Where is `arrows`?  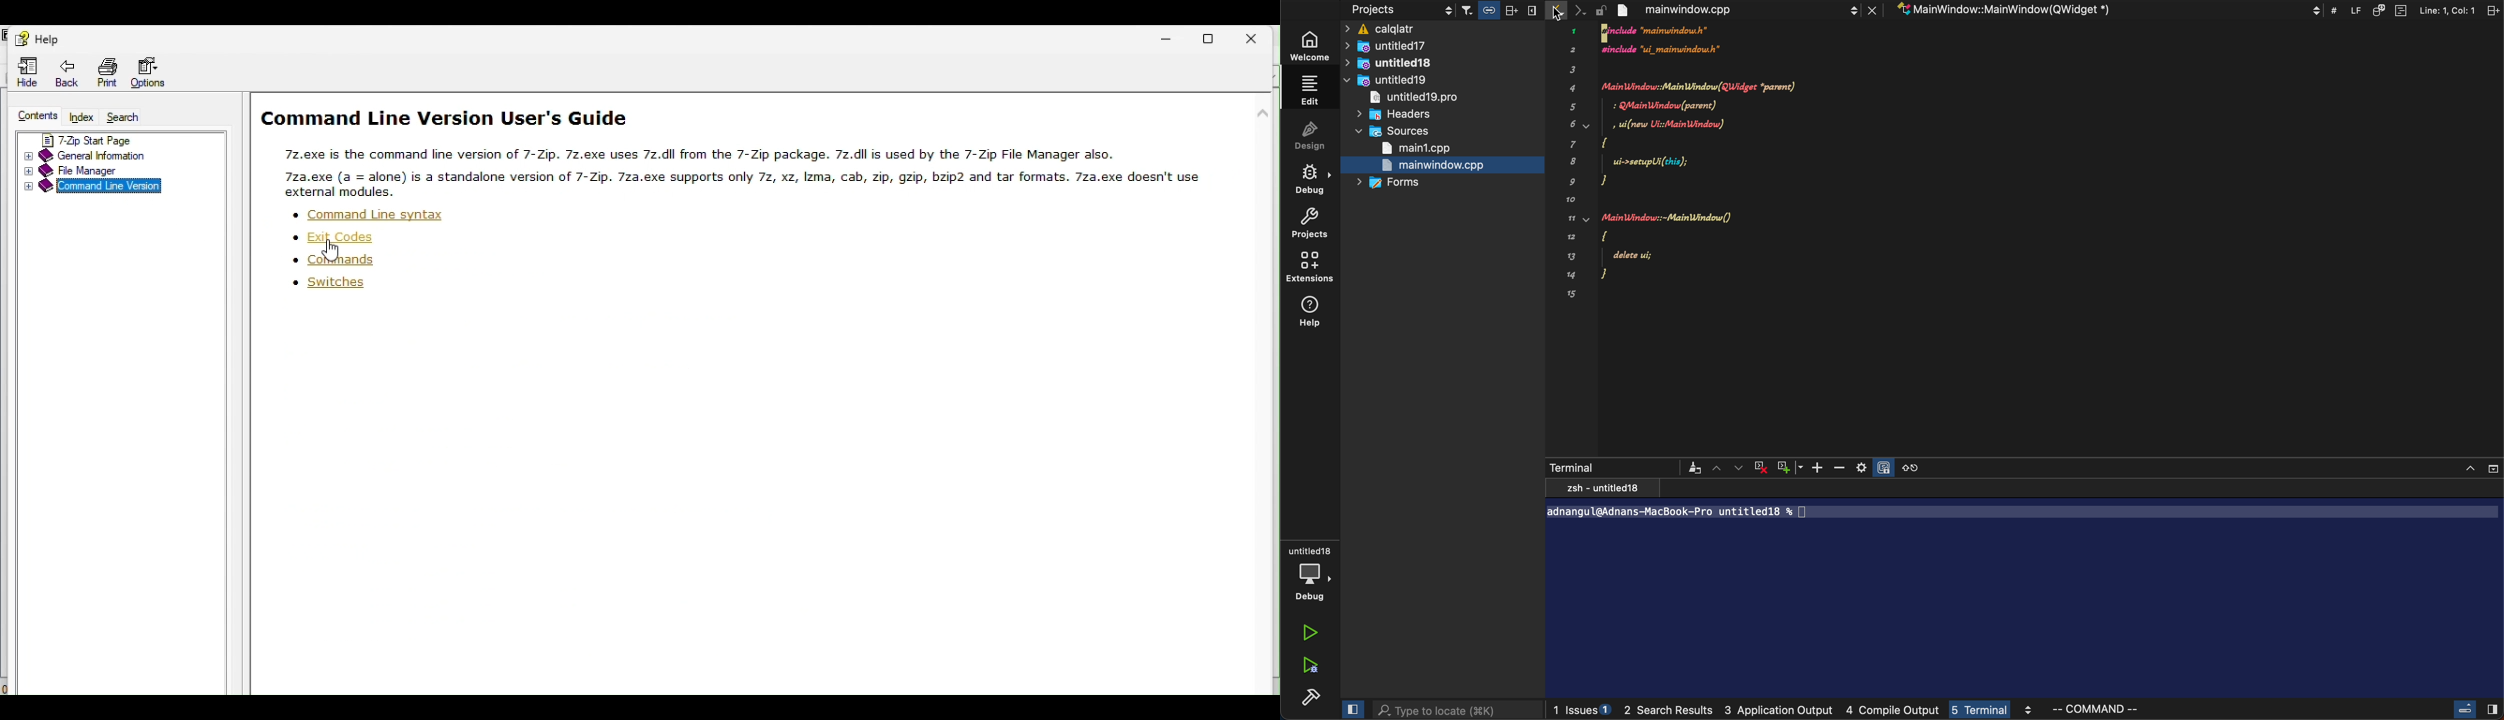
arrows is located at coordinates (1728, 468).